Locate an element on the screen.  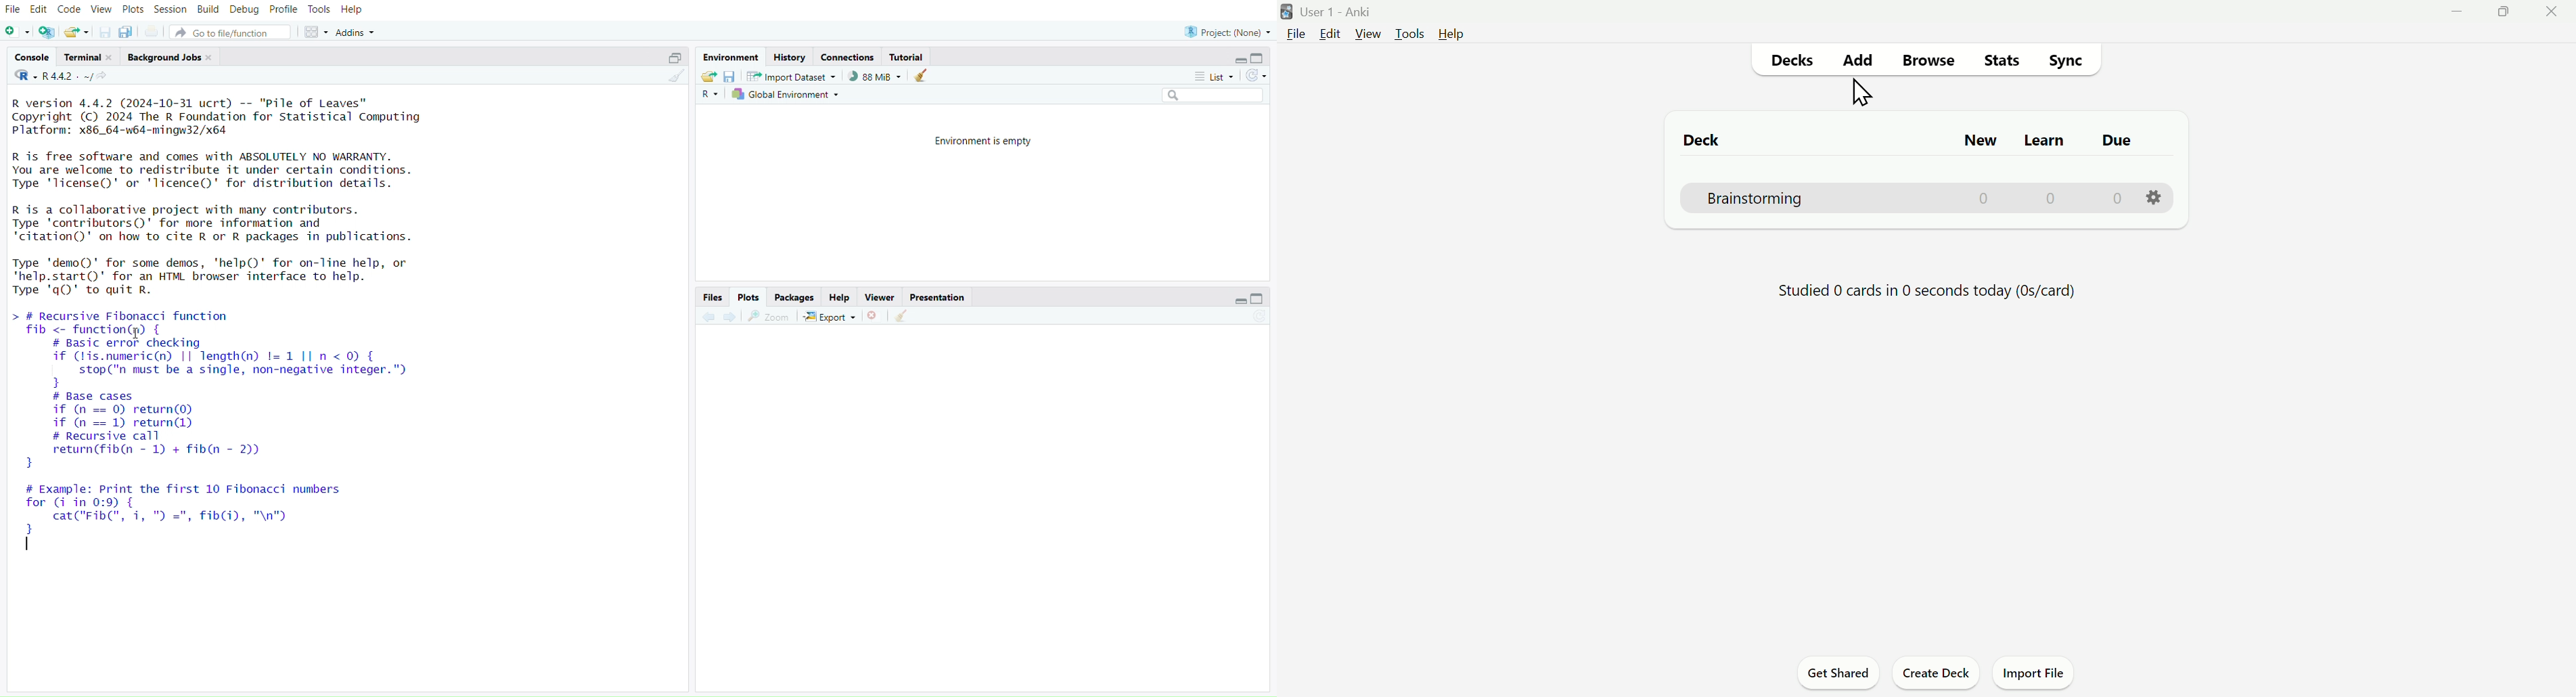
background jobs is located at coordinates (171, 59).